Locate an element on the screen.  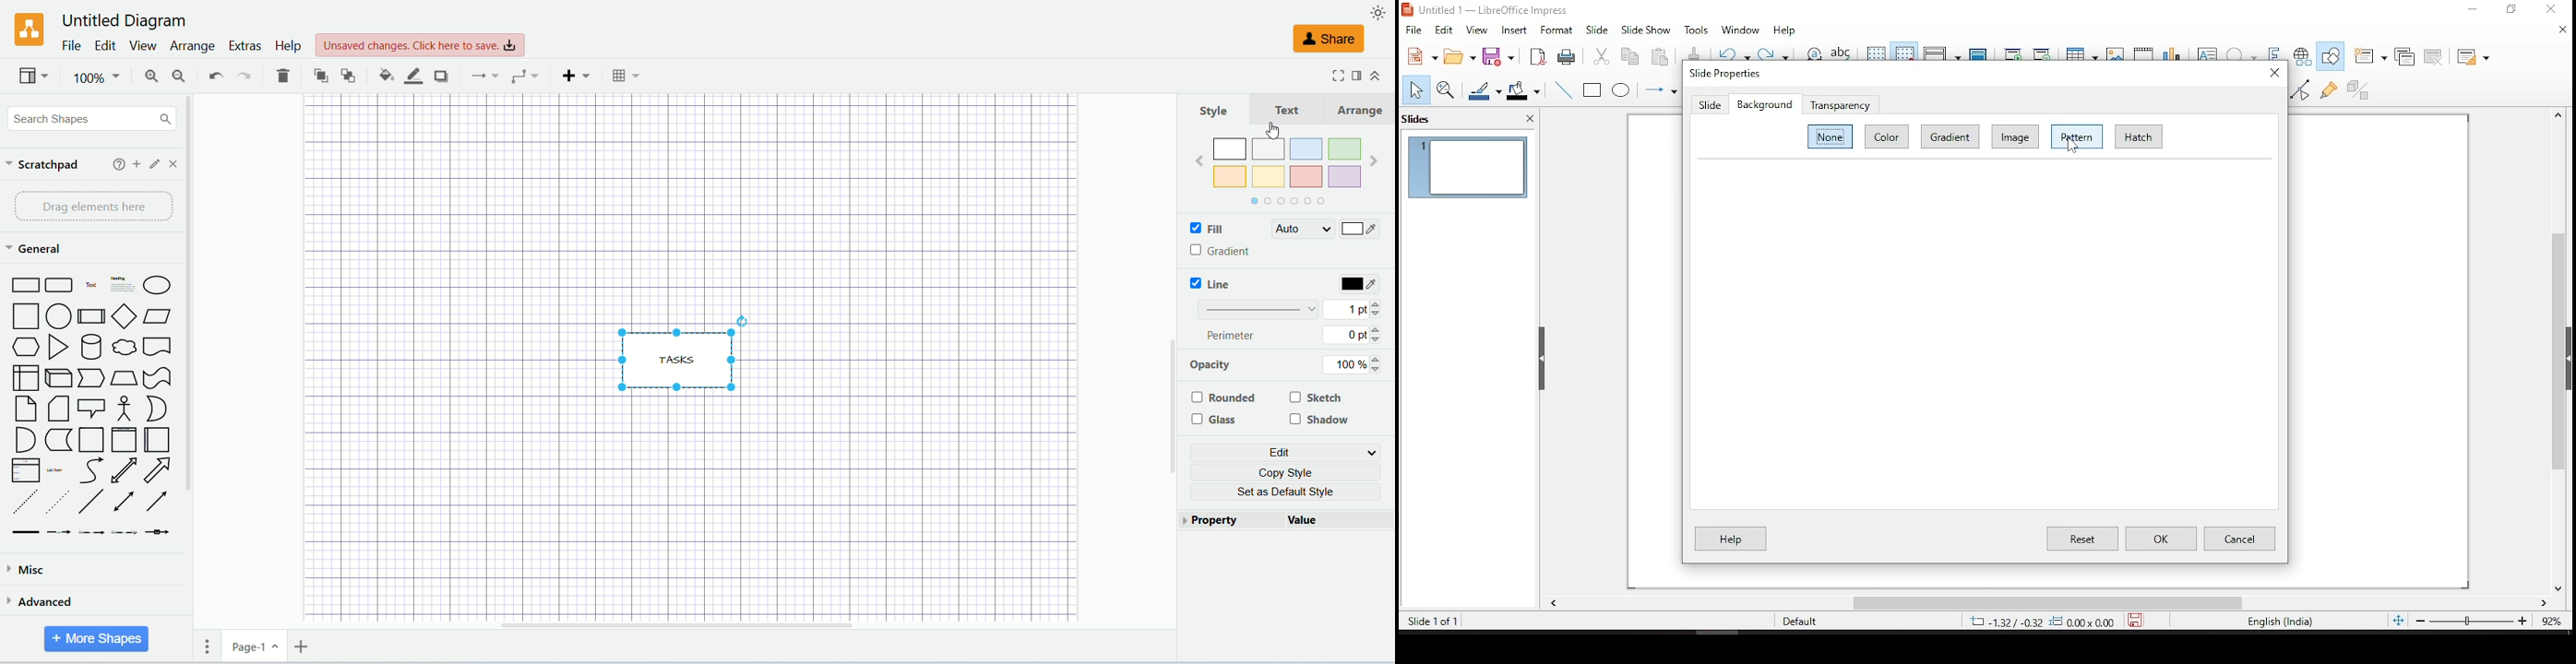
window is located at coordinates (1737, 30).